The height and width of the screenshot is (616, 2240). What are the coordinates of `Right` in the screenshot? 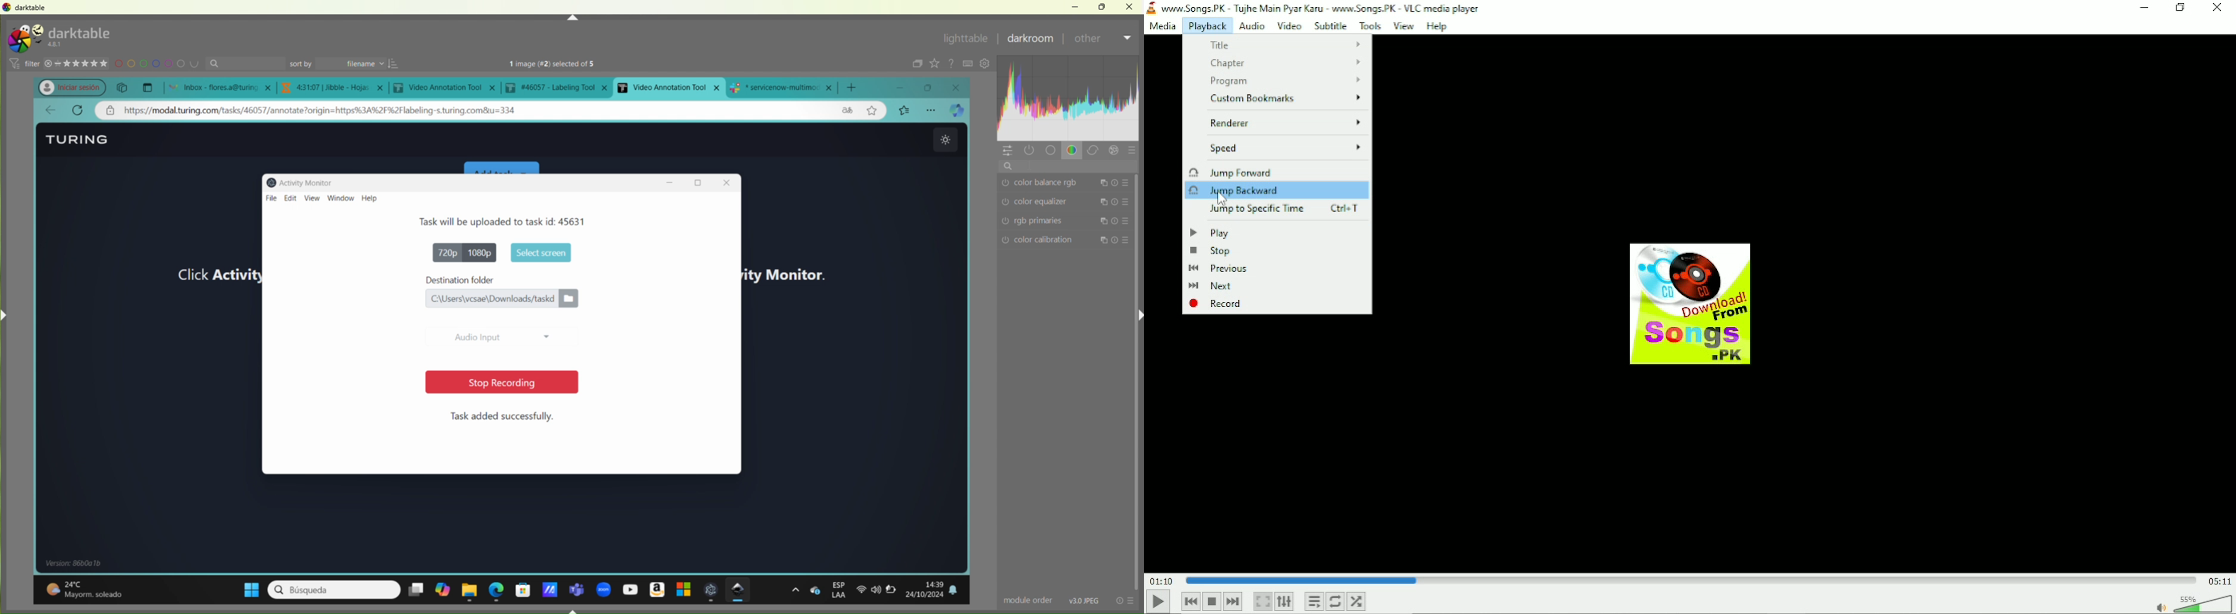 It's located at (1137, 314).